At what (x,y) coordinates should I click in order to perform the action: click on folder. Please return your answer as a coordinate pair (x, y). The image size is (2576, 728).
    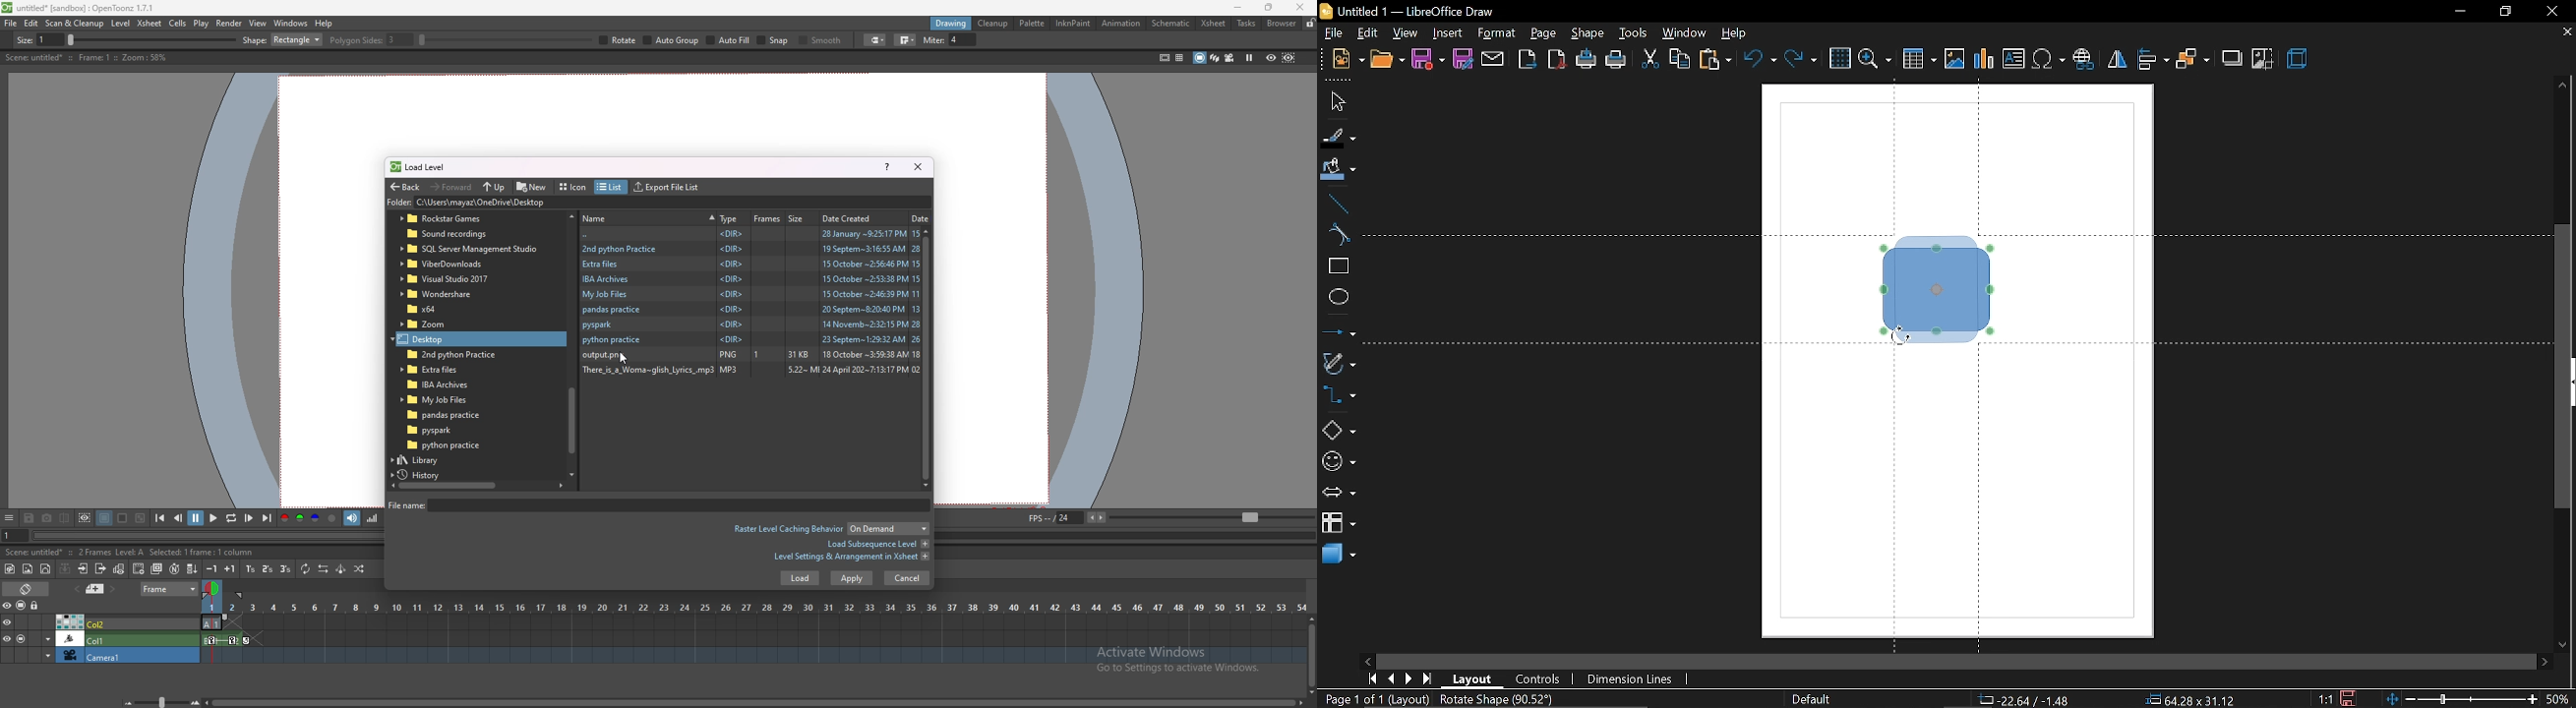
    Looking at the image, I should click on (460, 219).